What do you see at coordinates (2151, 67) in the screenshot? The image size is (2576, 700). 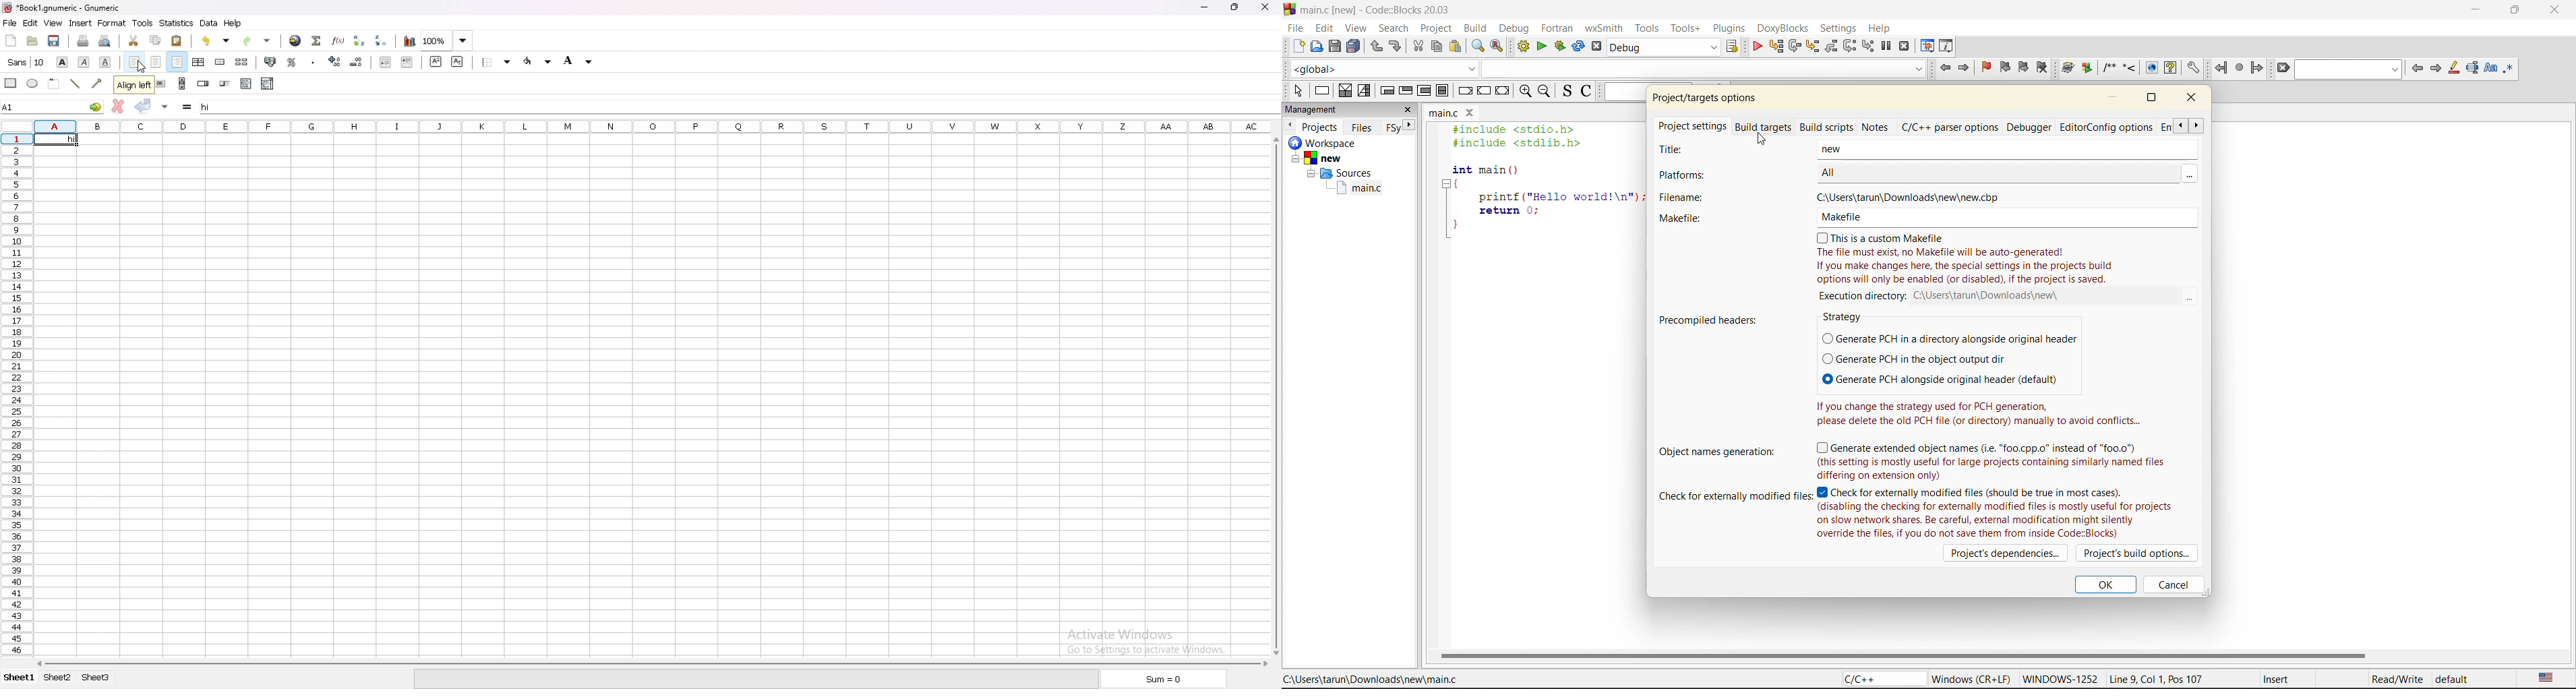 I see `Run HTML Documentation` at bounding box center [2151, 67].